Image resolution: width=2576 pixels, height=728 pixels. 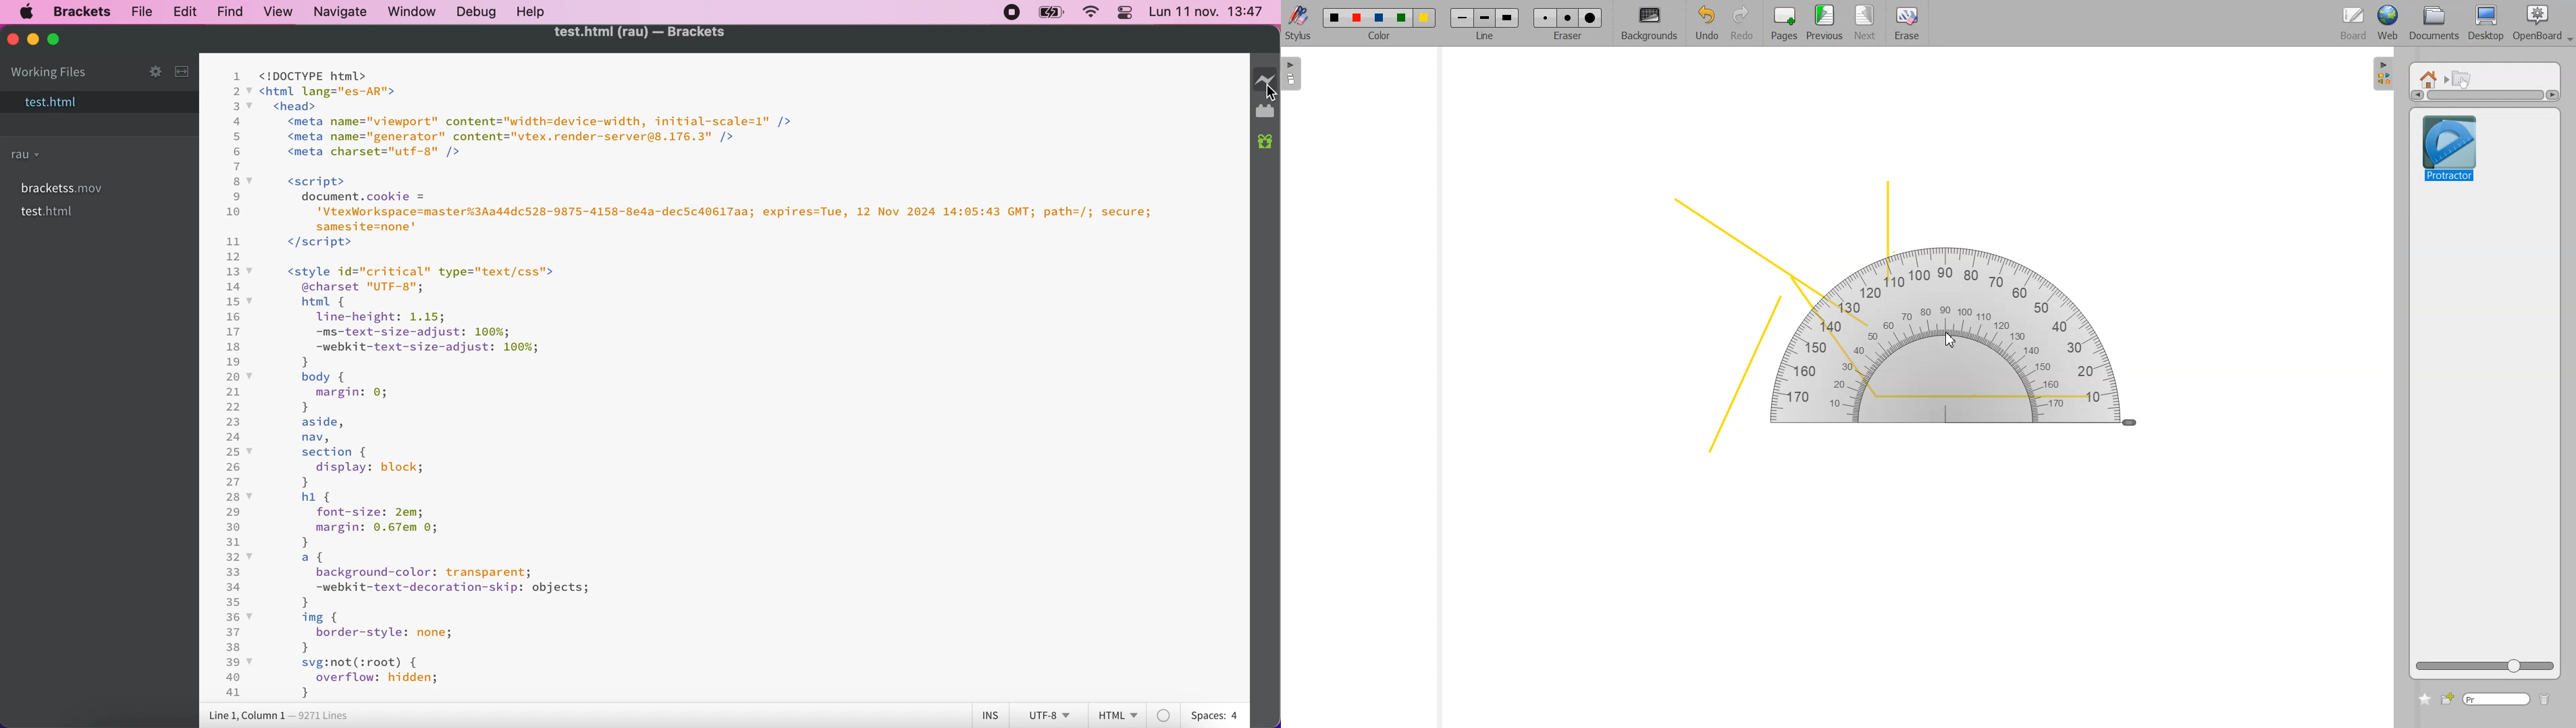 What do you see at coordinates (1485, 18) in the screenshot?
I see `Line` at bounding box center [1485, 18].